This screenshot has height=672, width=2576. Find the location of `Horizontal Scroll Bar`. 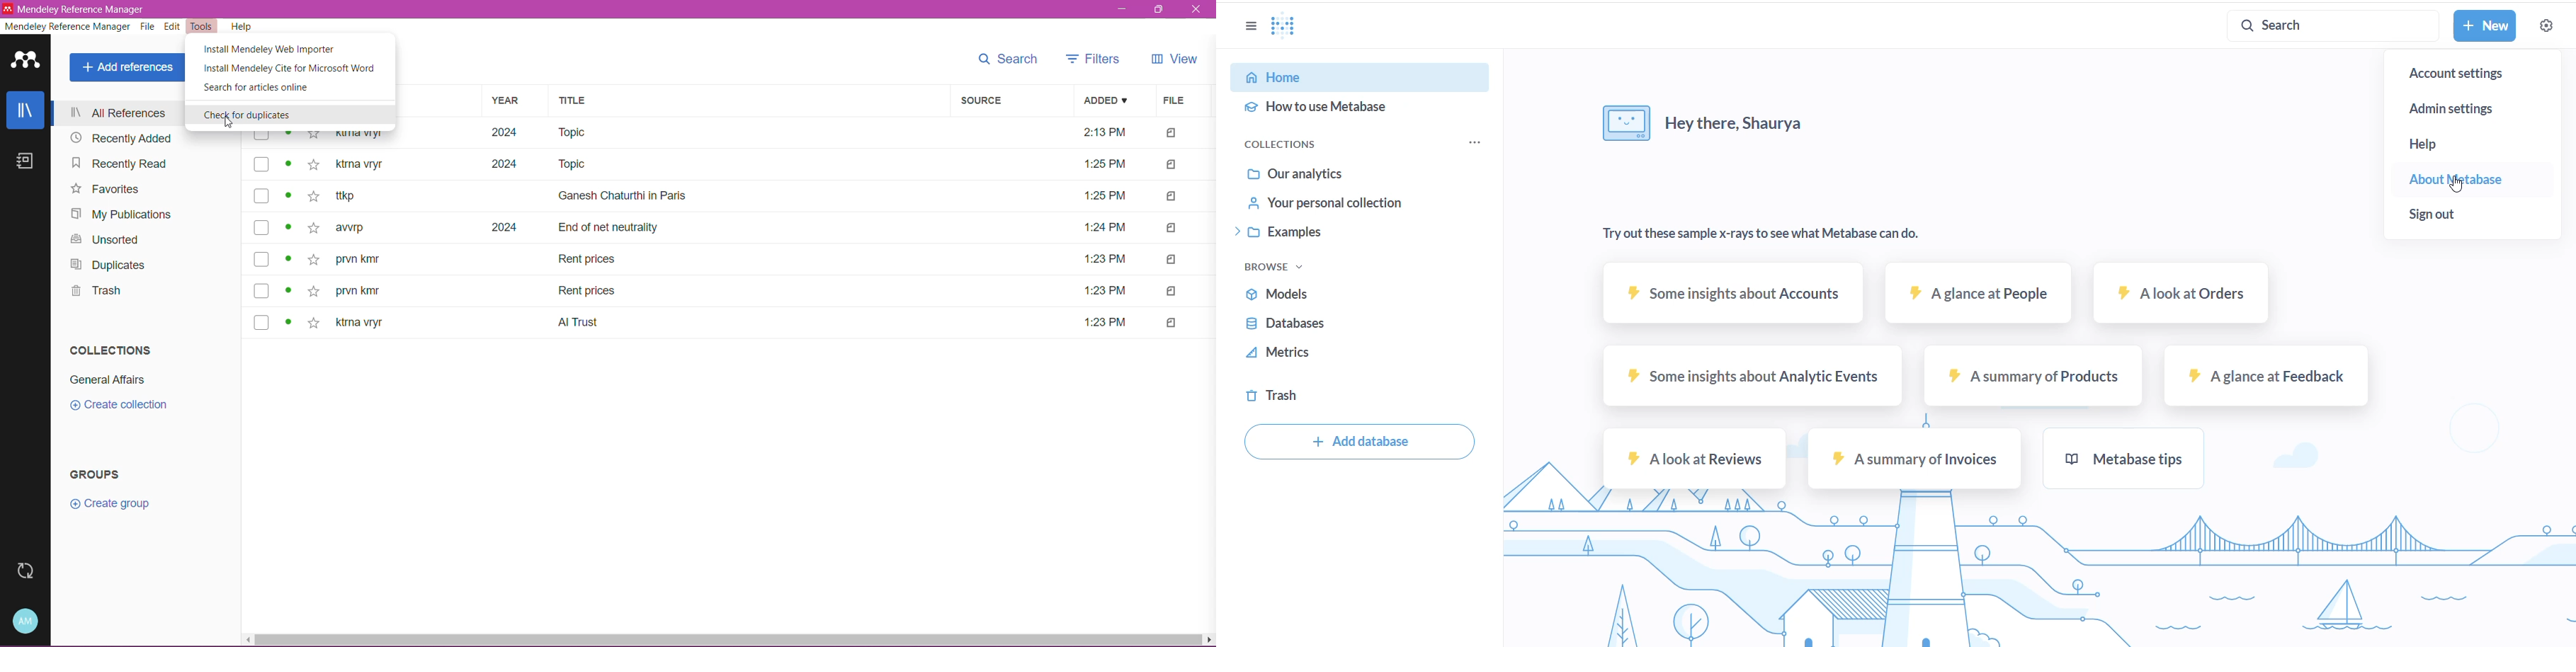

Horizontal Scroll Bar is located at coordinates (729, 641).